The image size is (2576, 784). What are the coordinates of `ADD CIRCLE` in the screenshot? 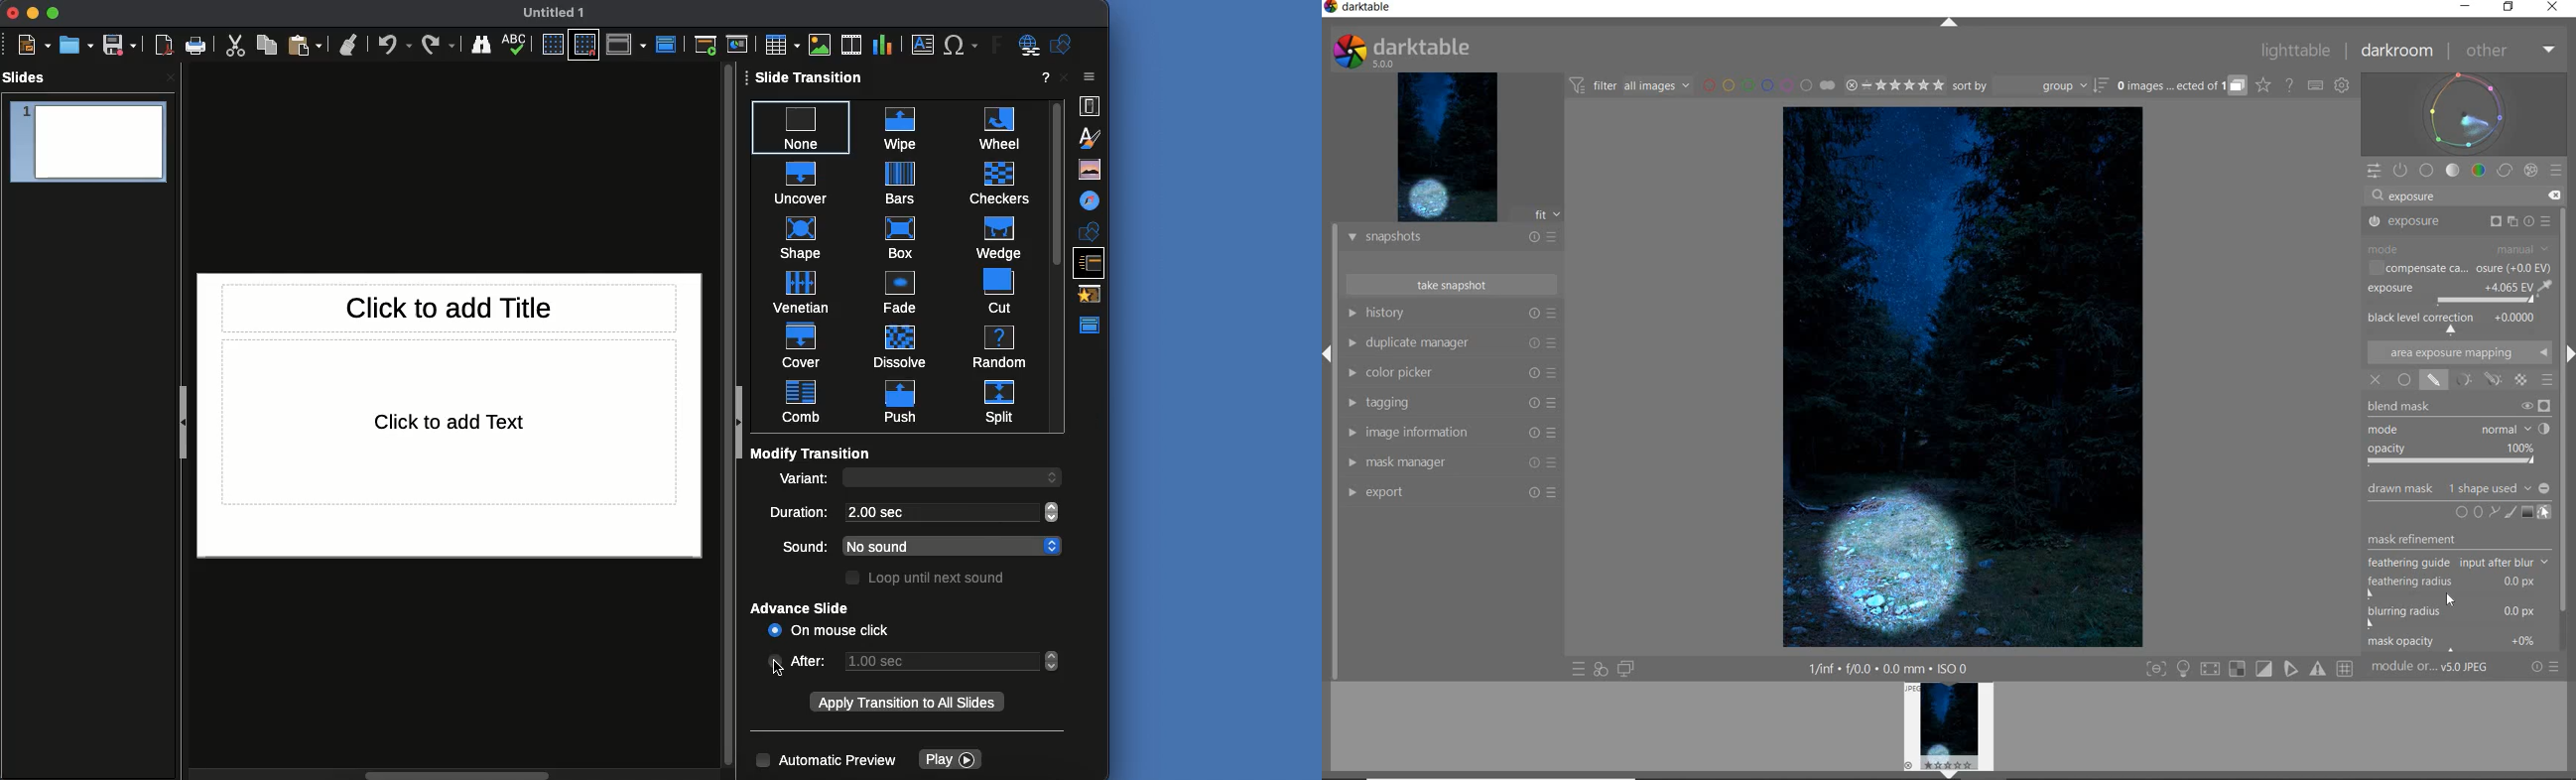 It's located at (2464, 514).